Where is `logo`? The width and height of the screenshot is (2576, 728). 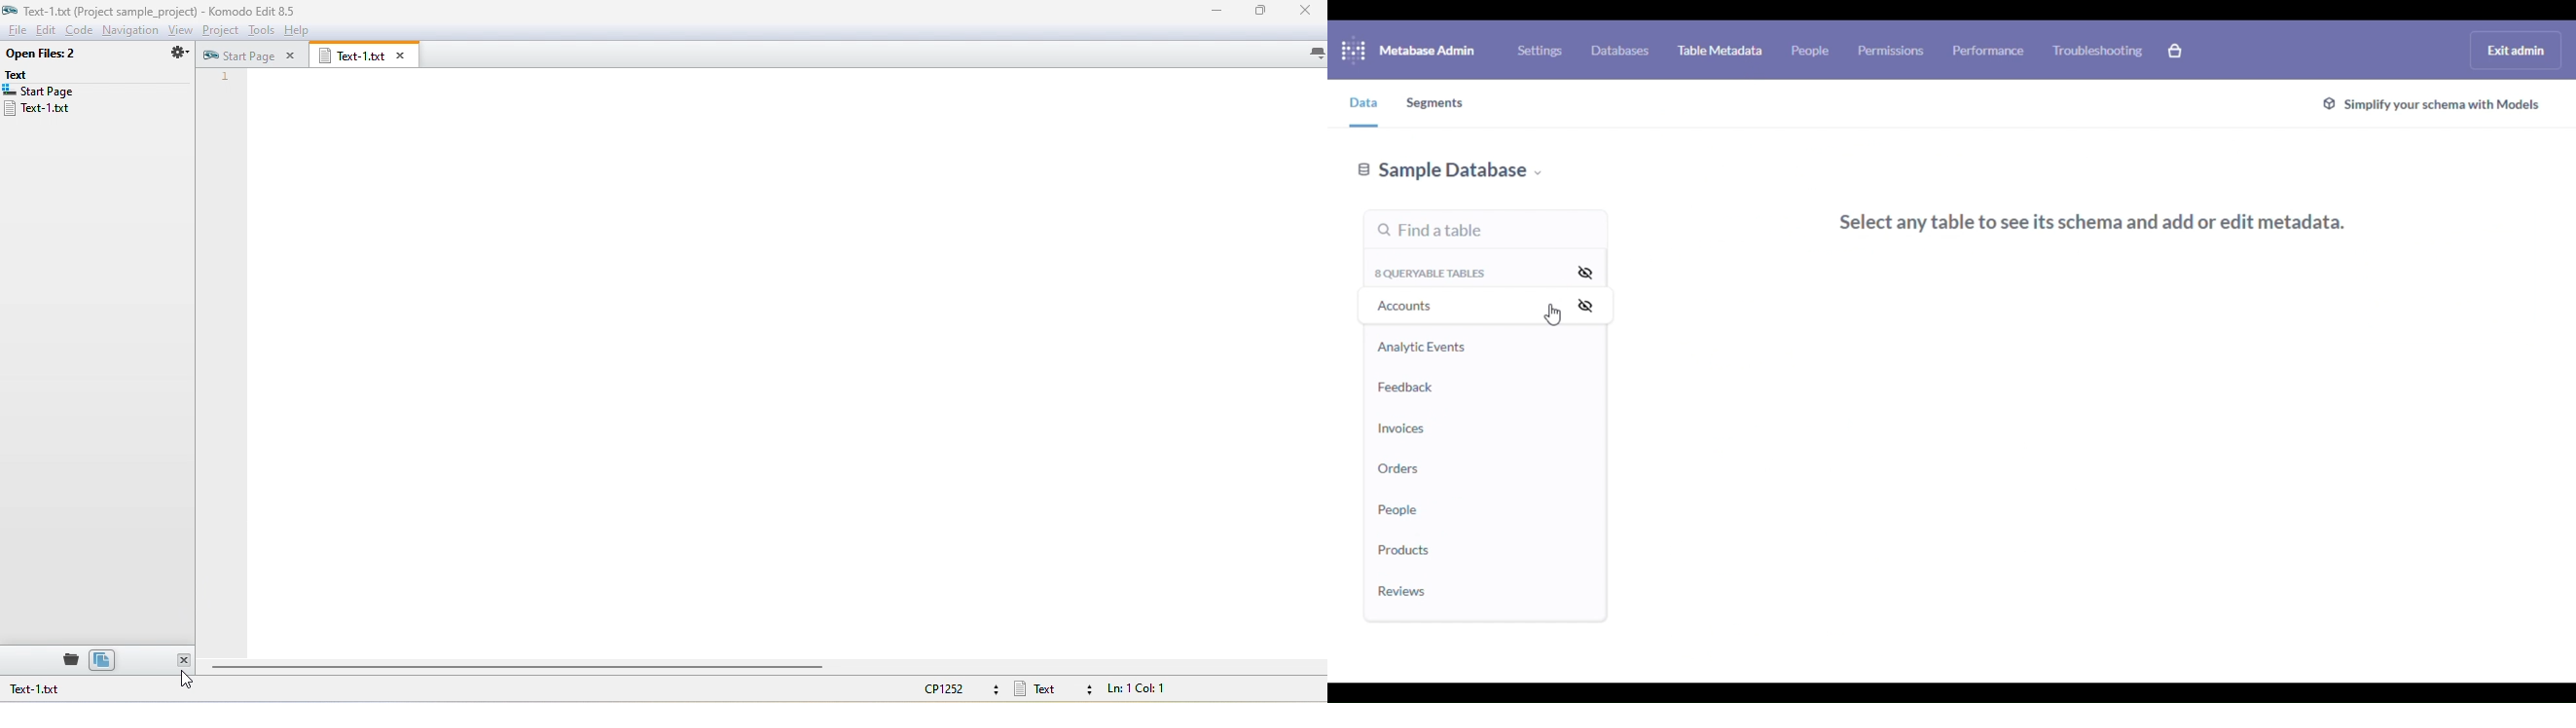
logo is located at coordinates (1353, 49).